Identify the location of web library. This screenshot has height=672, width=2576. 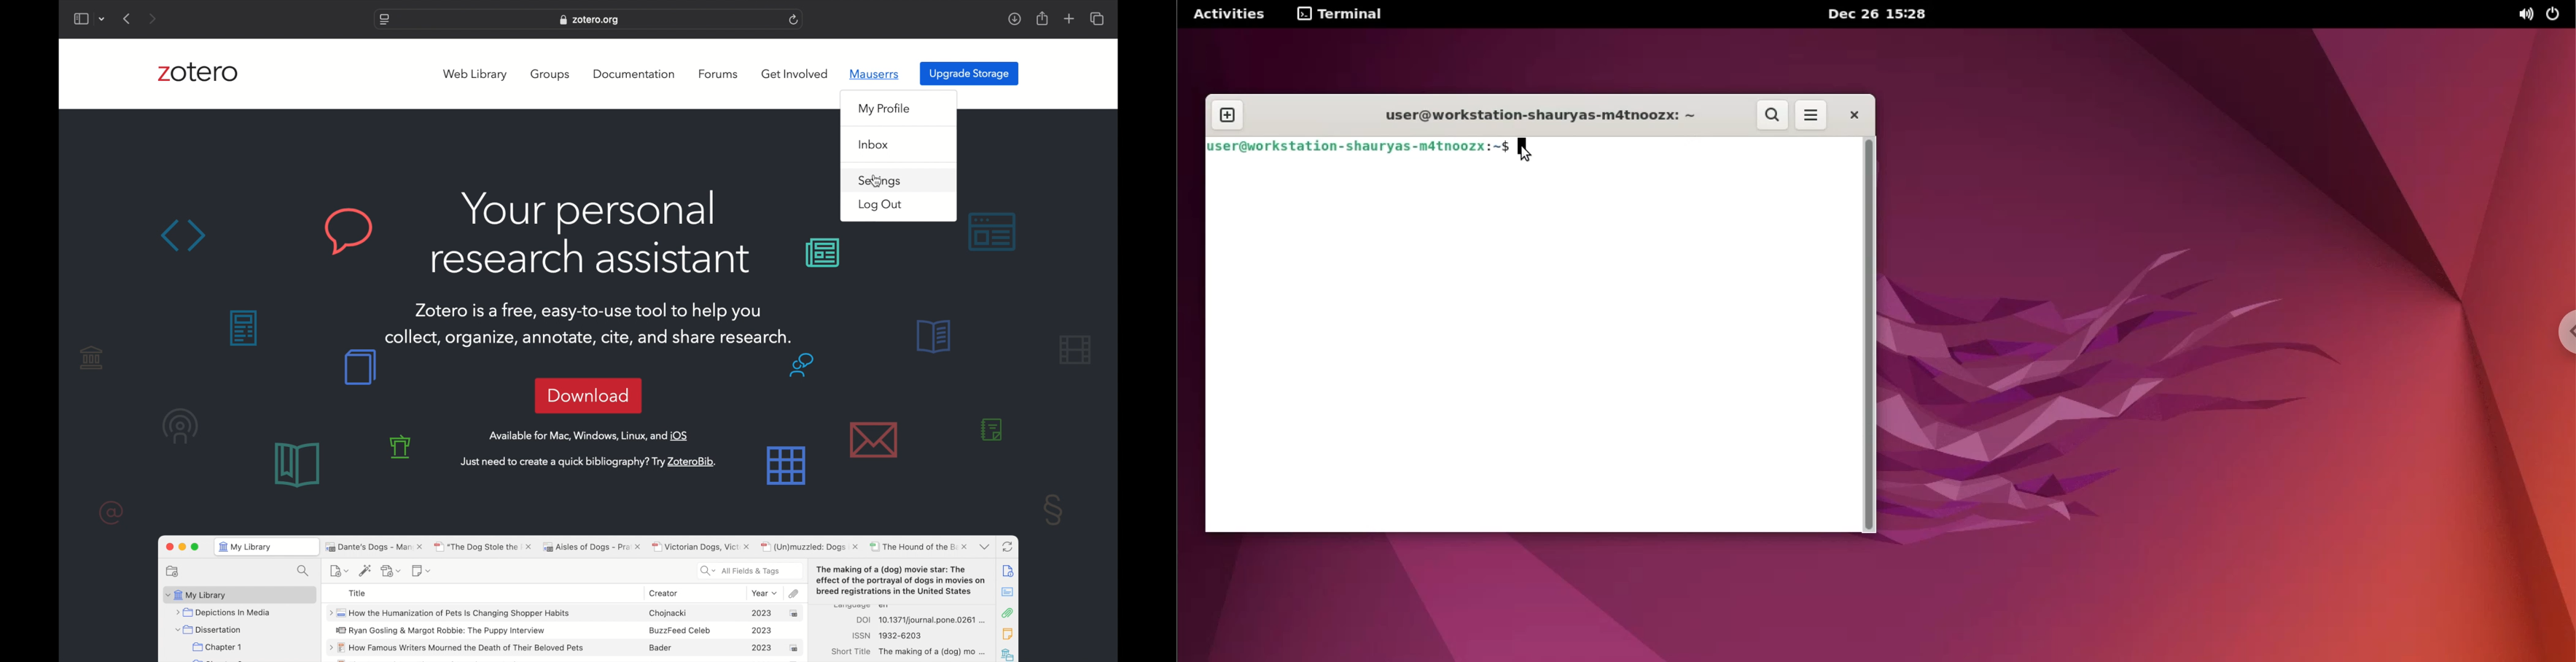
(474, 75).